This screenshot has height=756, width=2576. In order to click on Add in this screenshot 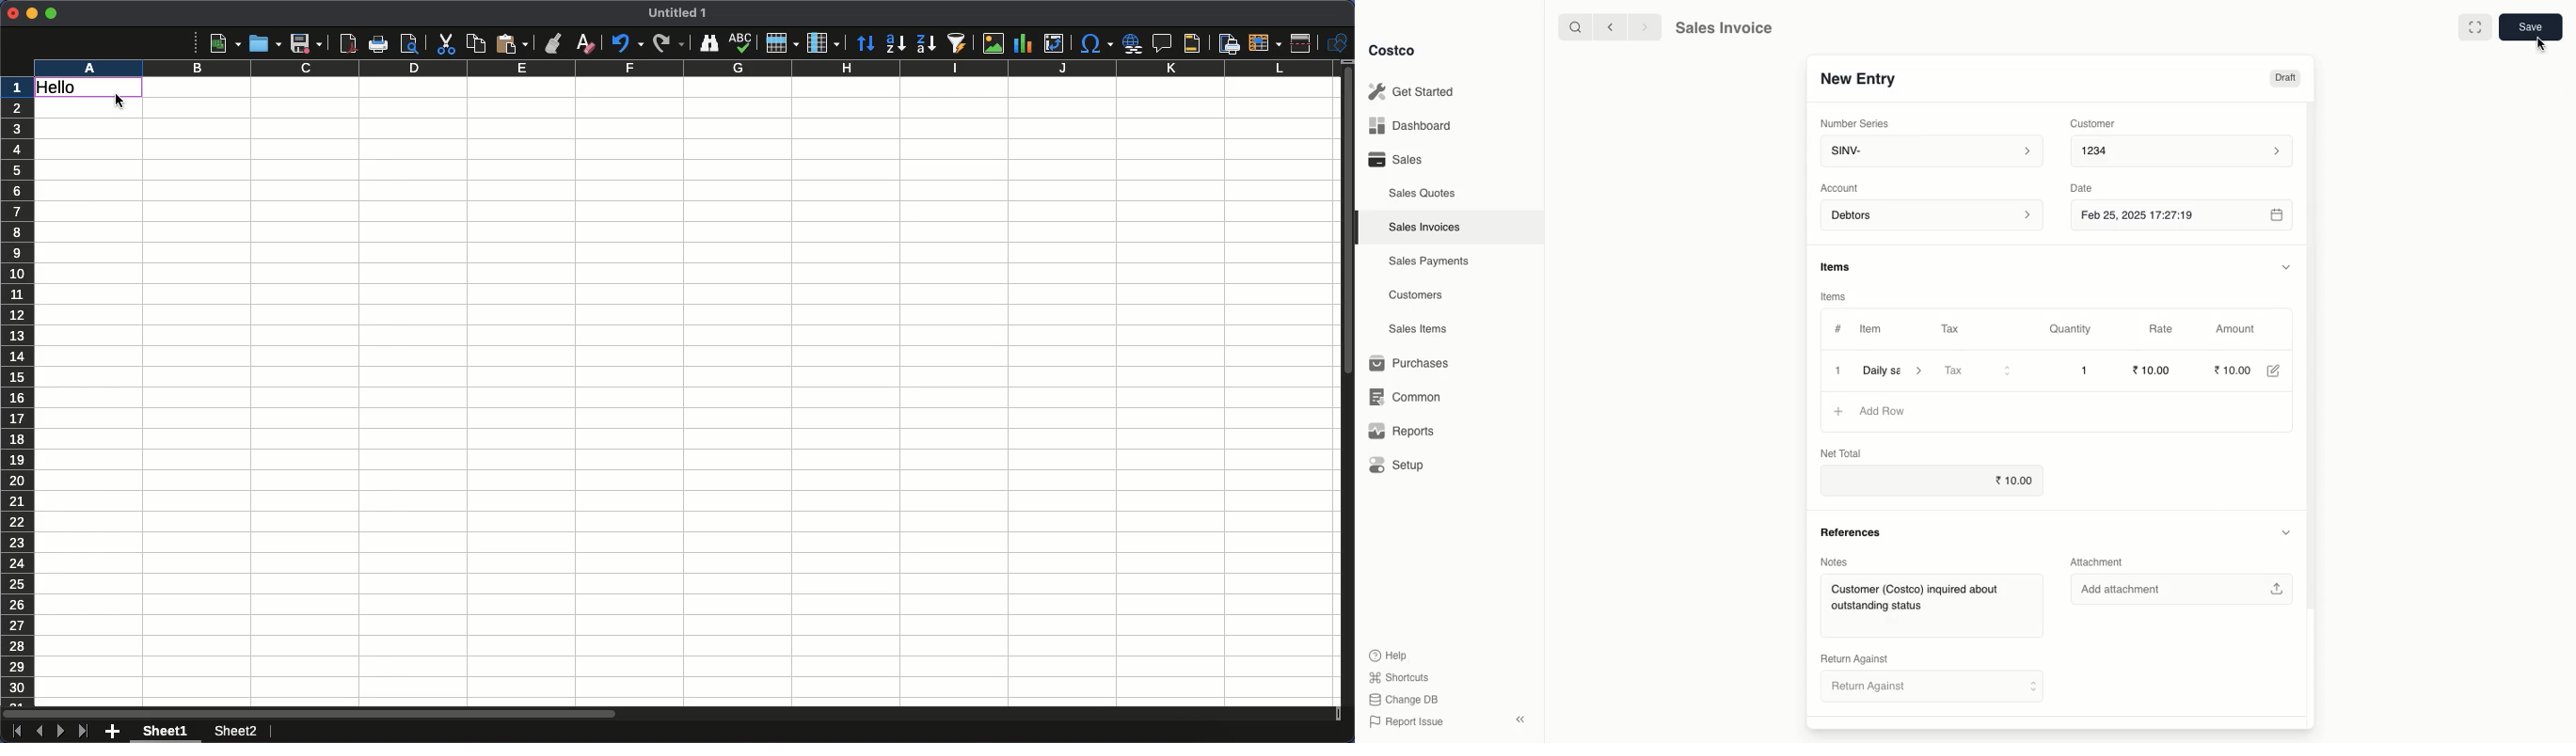, I will do `click(1840, 411)`.